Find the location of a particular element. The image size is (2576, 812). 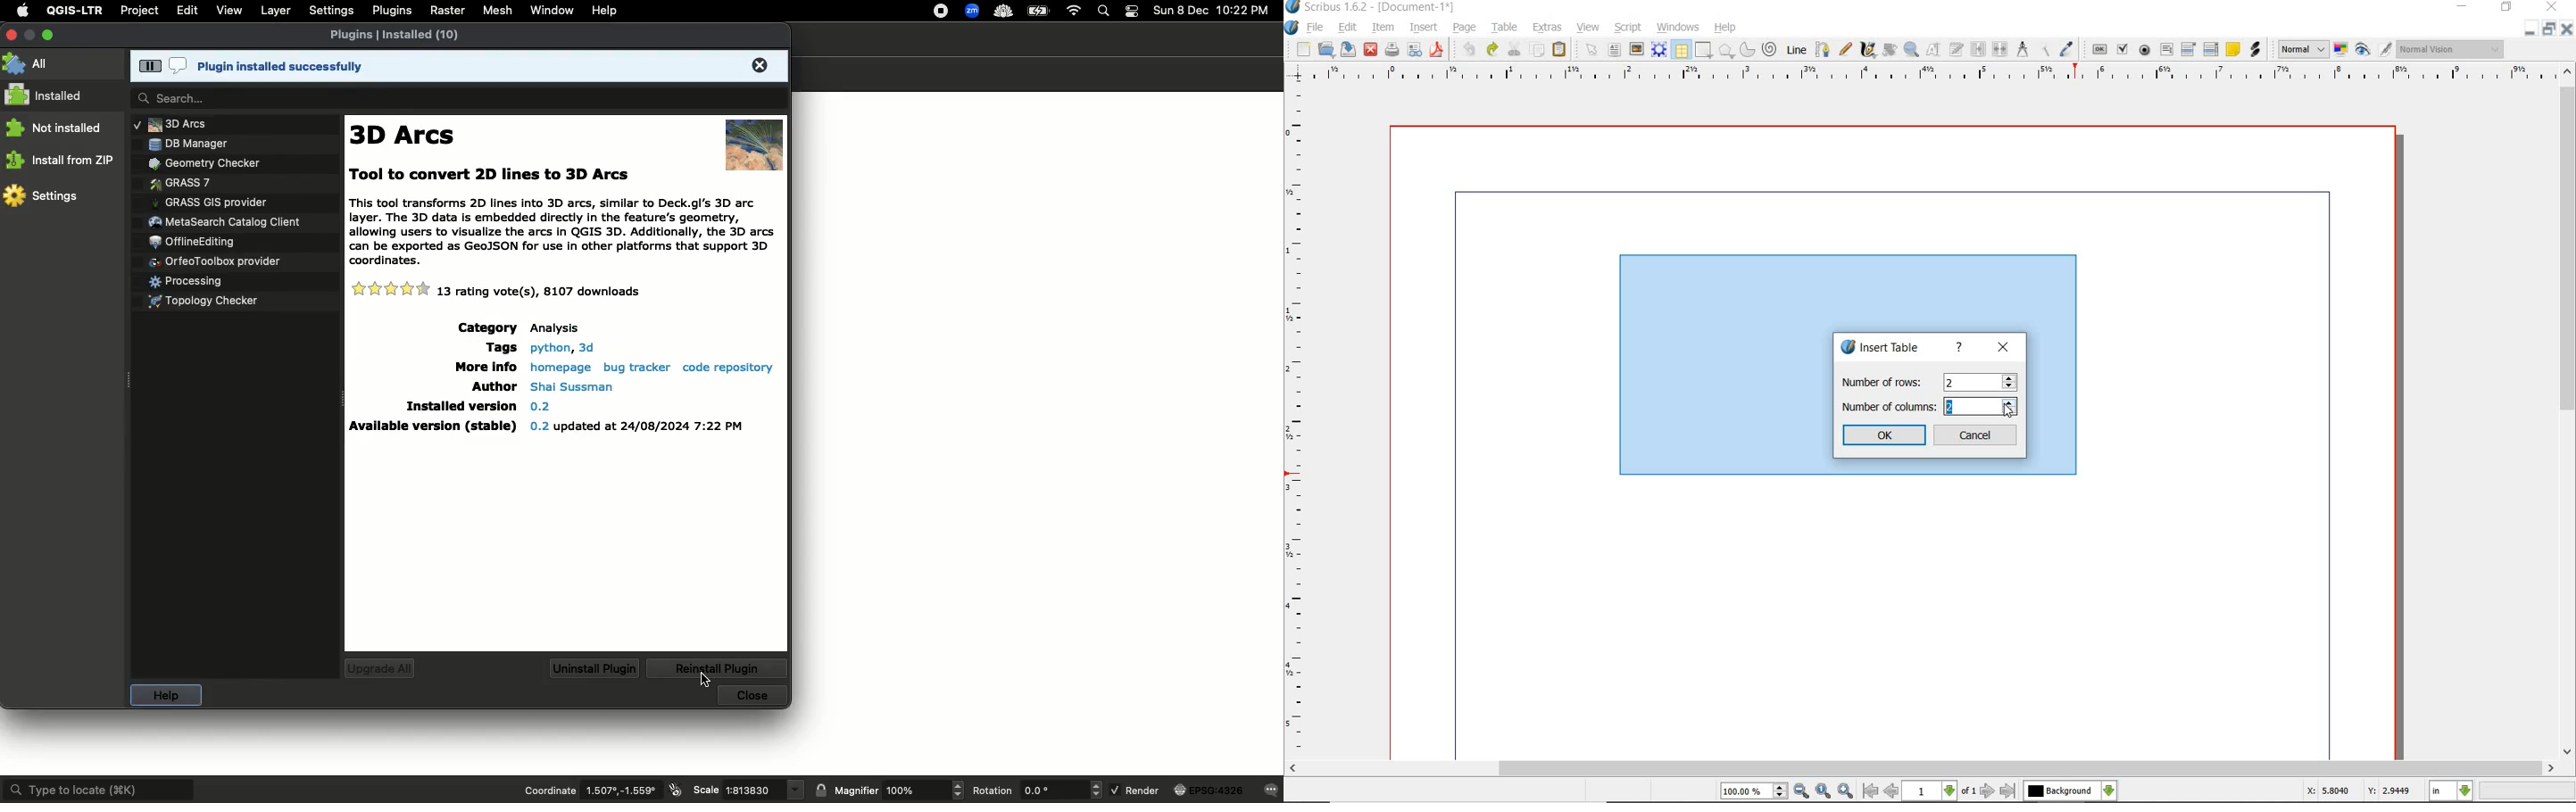

homepage is located at coordinates (559, 365).